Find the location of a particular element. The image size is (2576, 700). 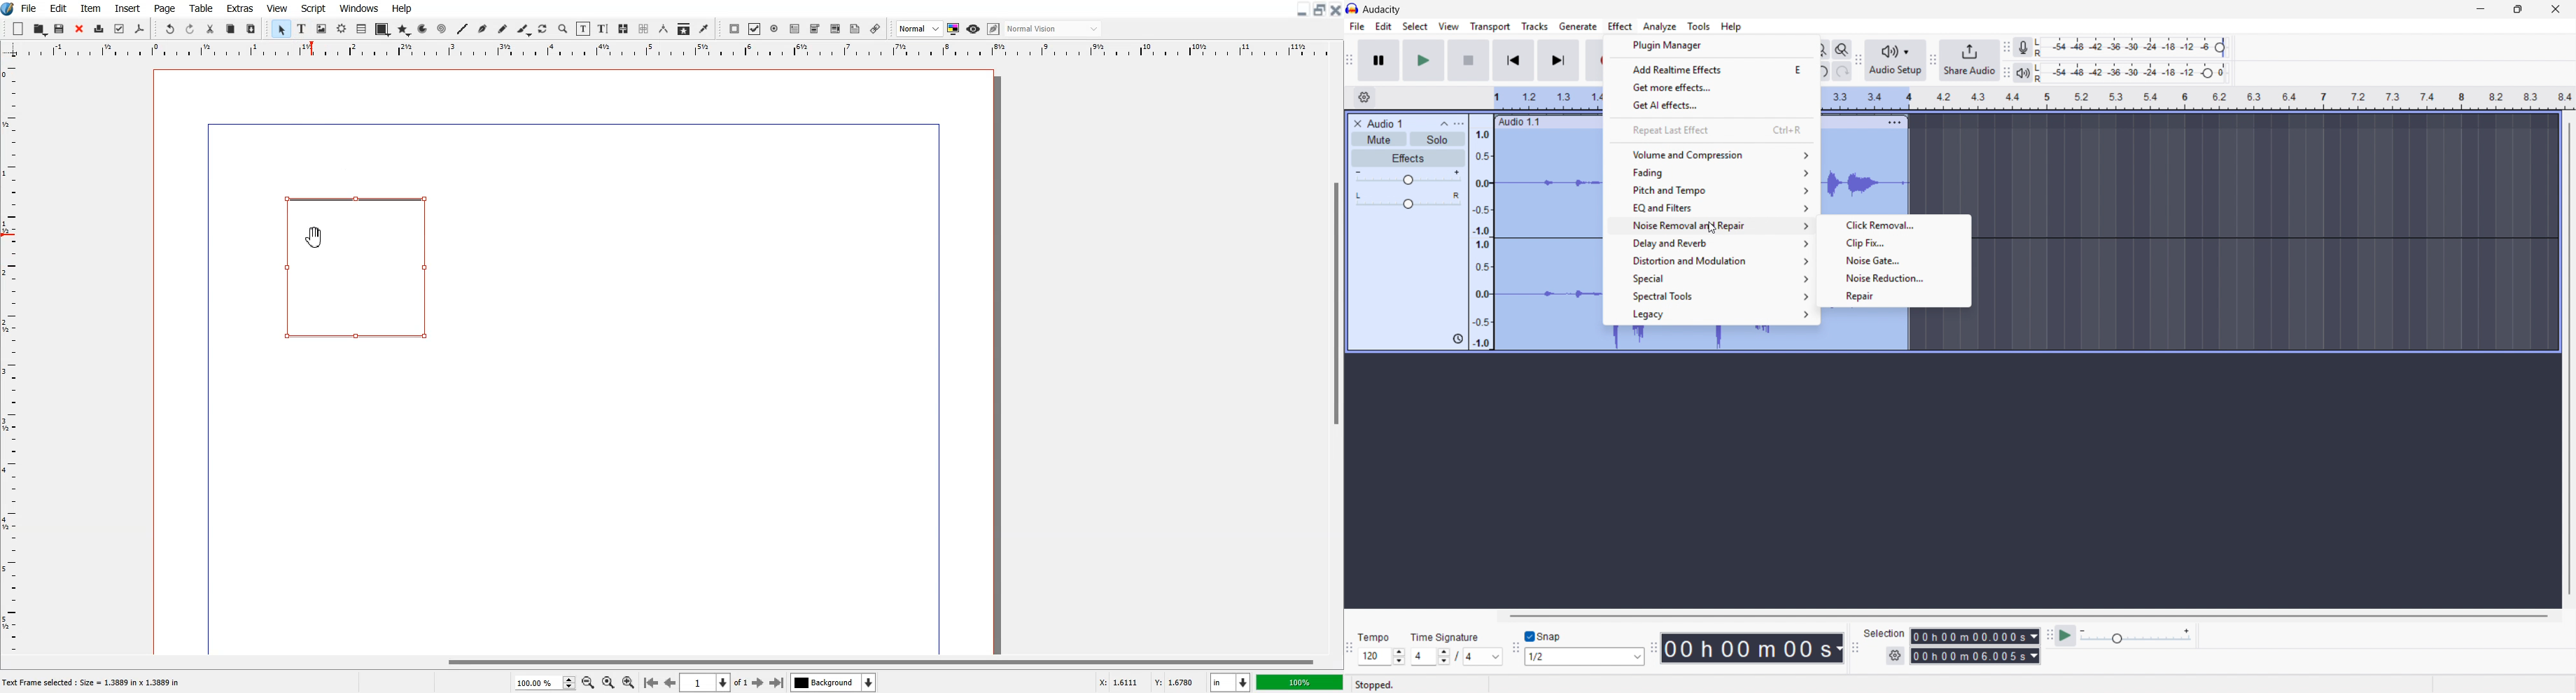

Select the visual appearance is located at coordinates (1053, 29).